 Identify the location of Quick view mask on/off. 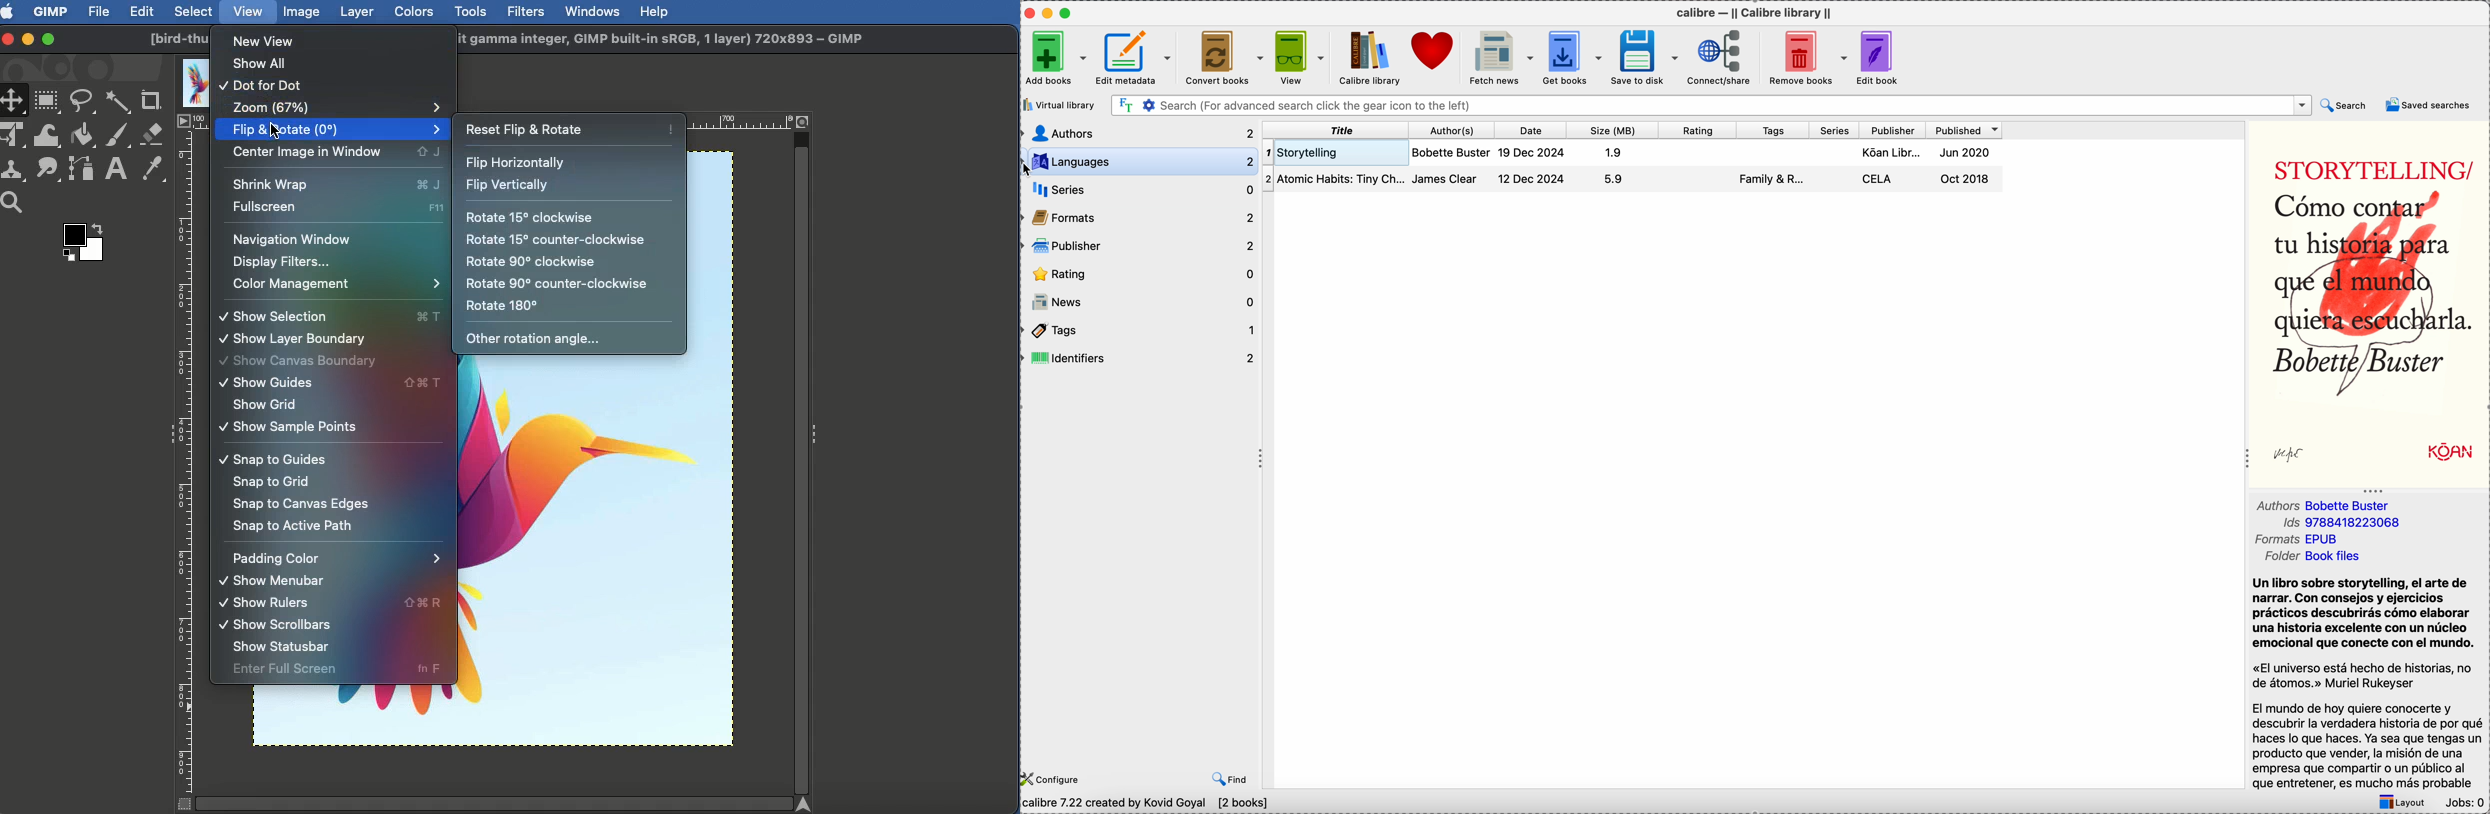
(181, 805).